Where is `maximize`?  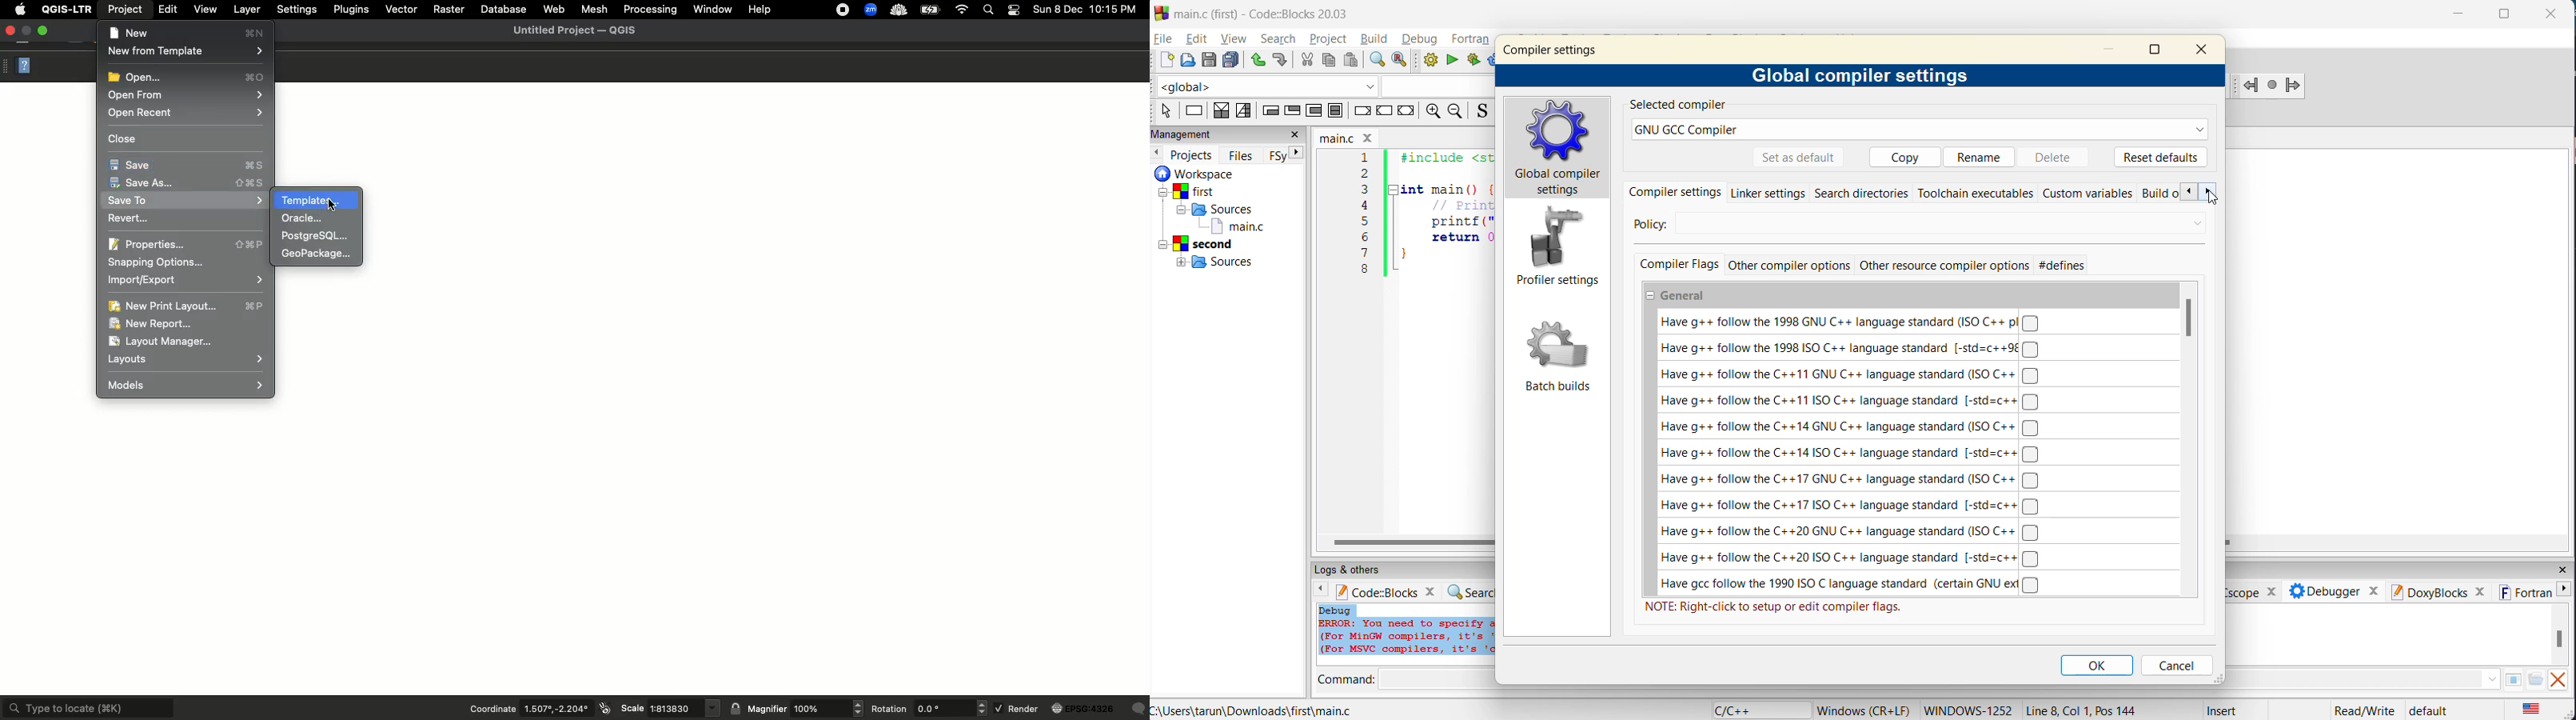
maximize is located at coordinates (2504, 13).